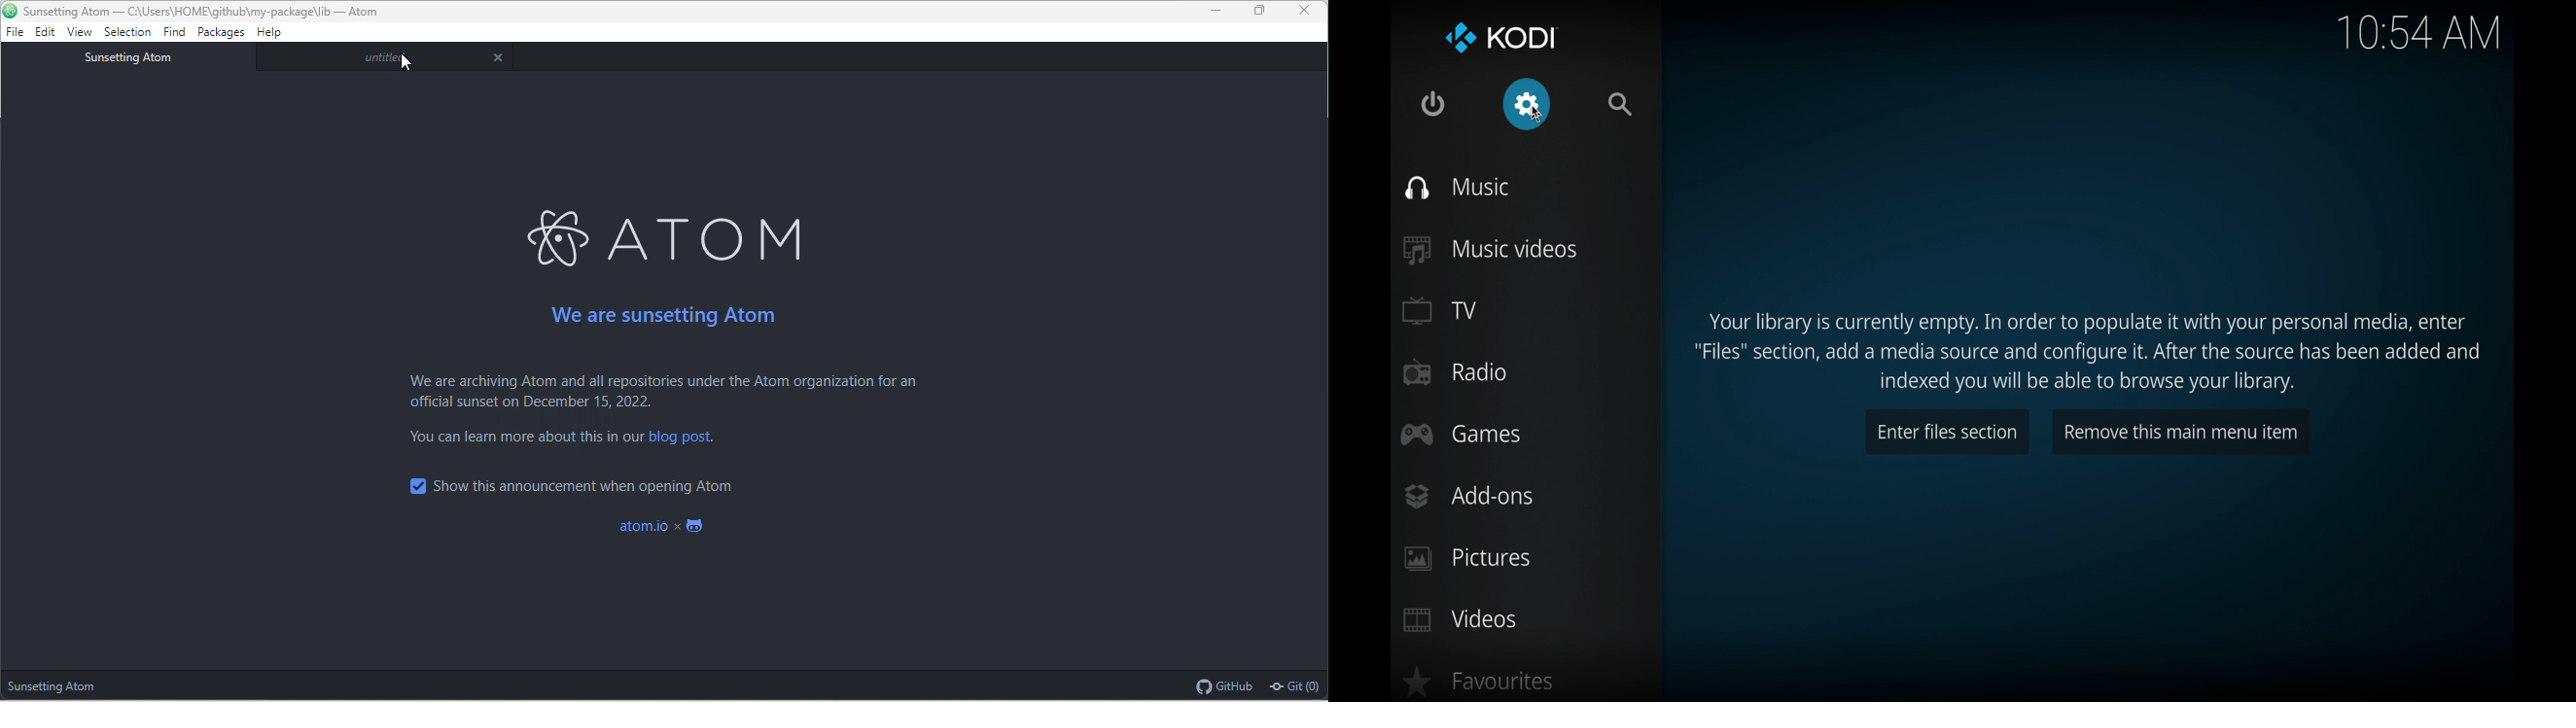 The height and width of the screenshot is (728, 2576). I want to click on remove this main menu item, so click(2180, 431).